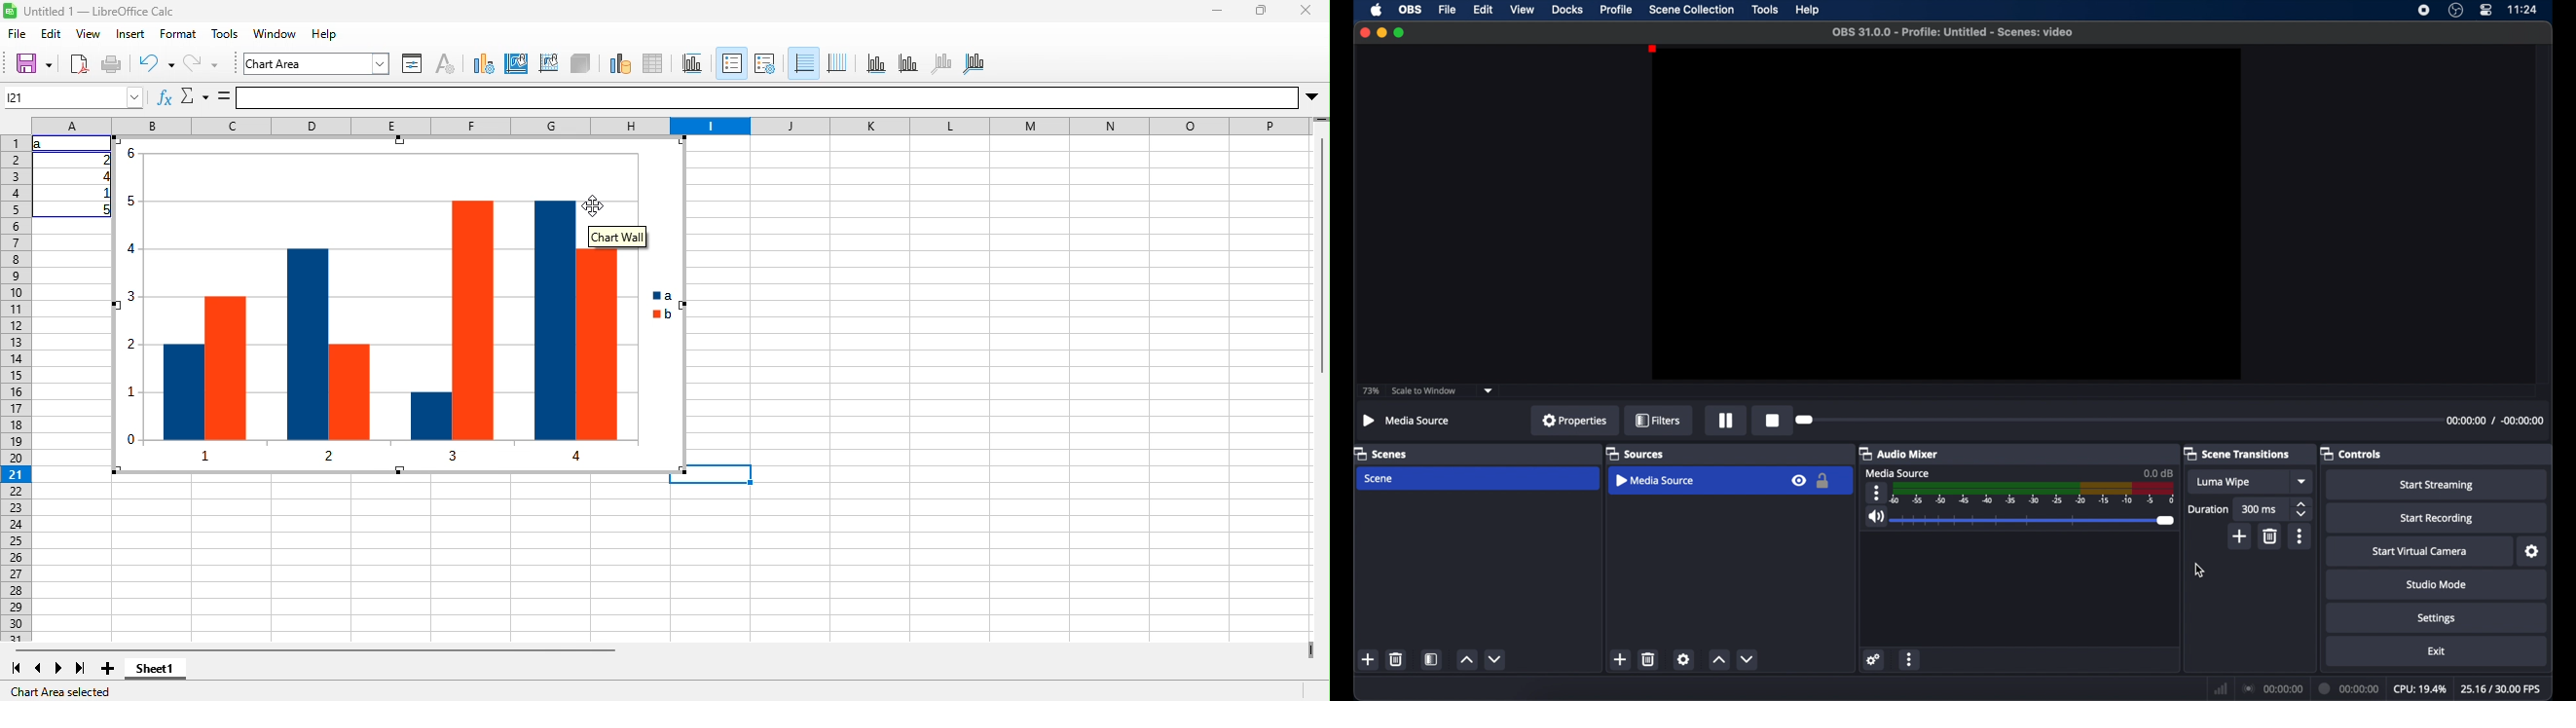  I want to click on maximize, so click(1400, 32).